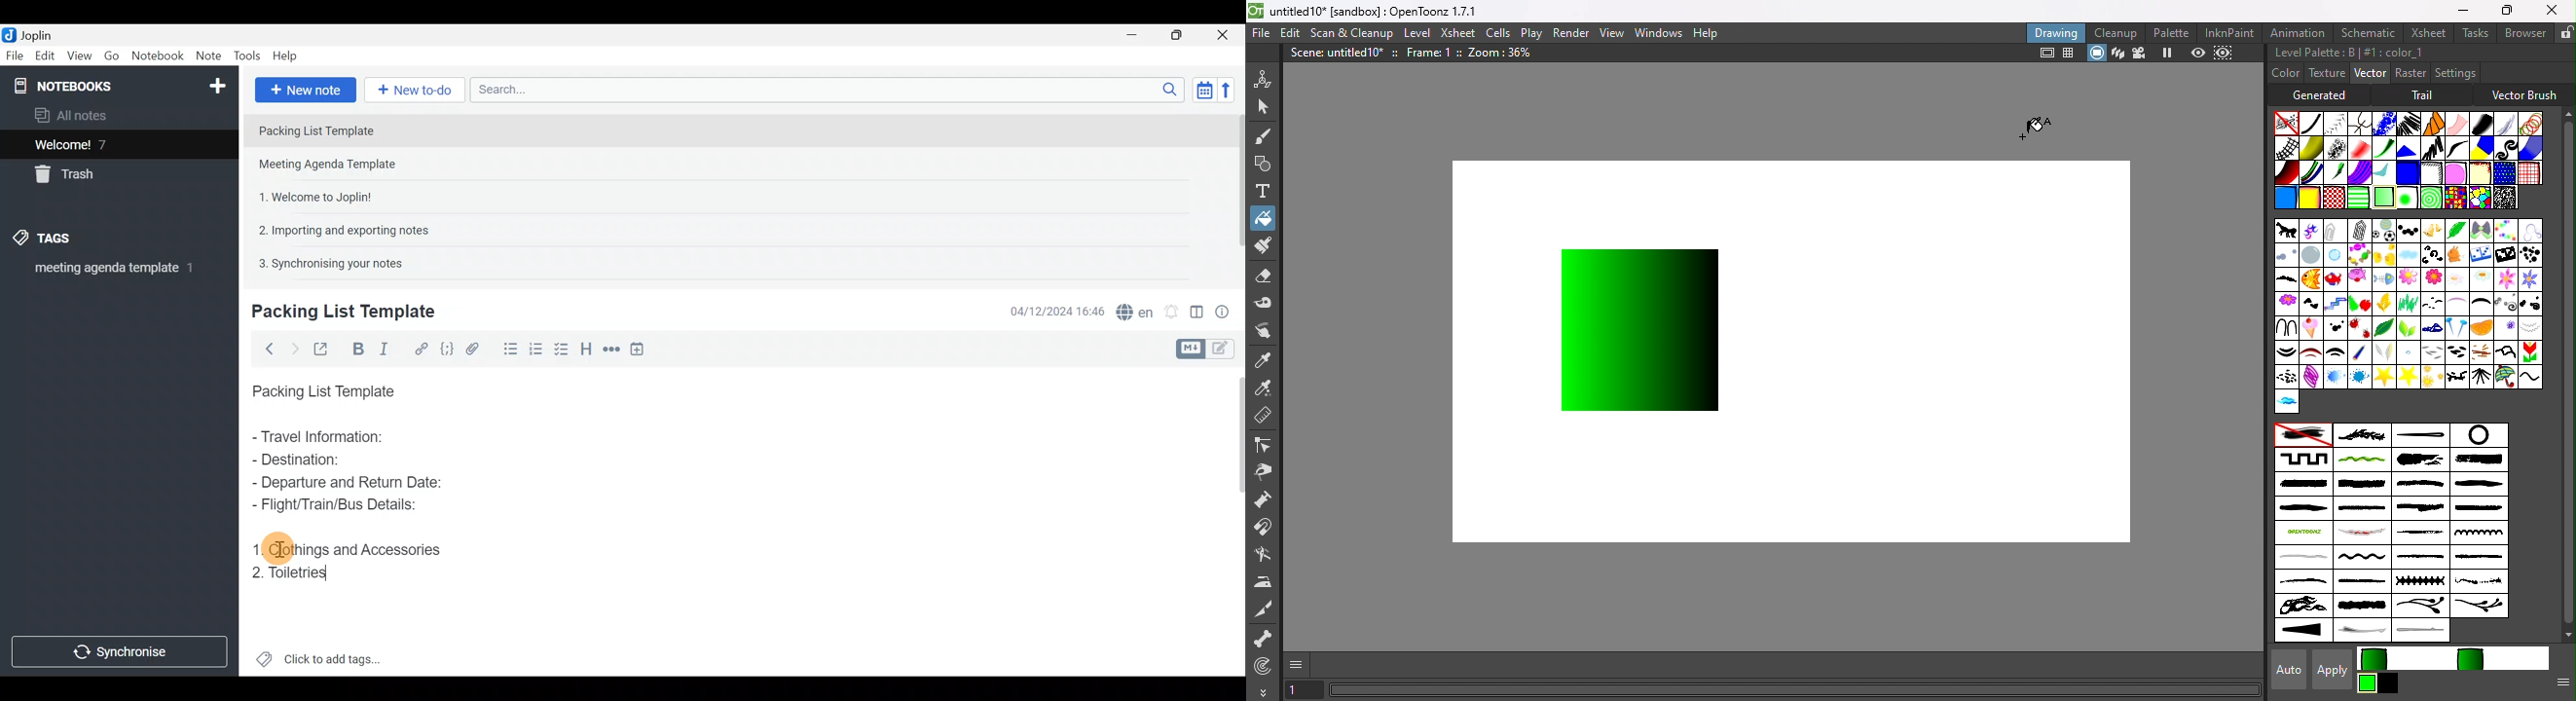  What do you see at coordinates (69, 177) in the screenshot?
I see `Trash` at bounding box center [69, 177].